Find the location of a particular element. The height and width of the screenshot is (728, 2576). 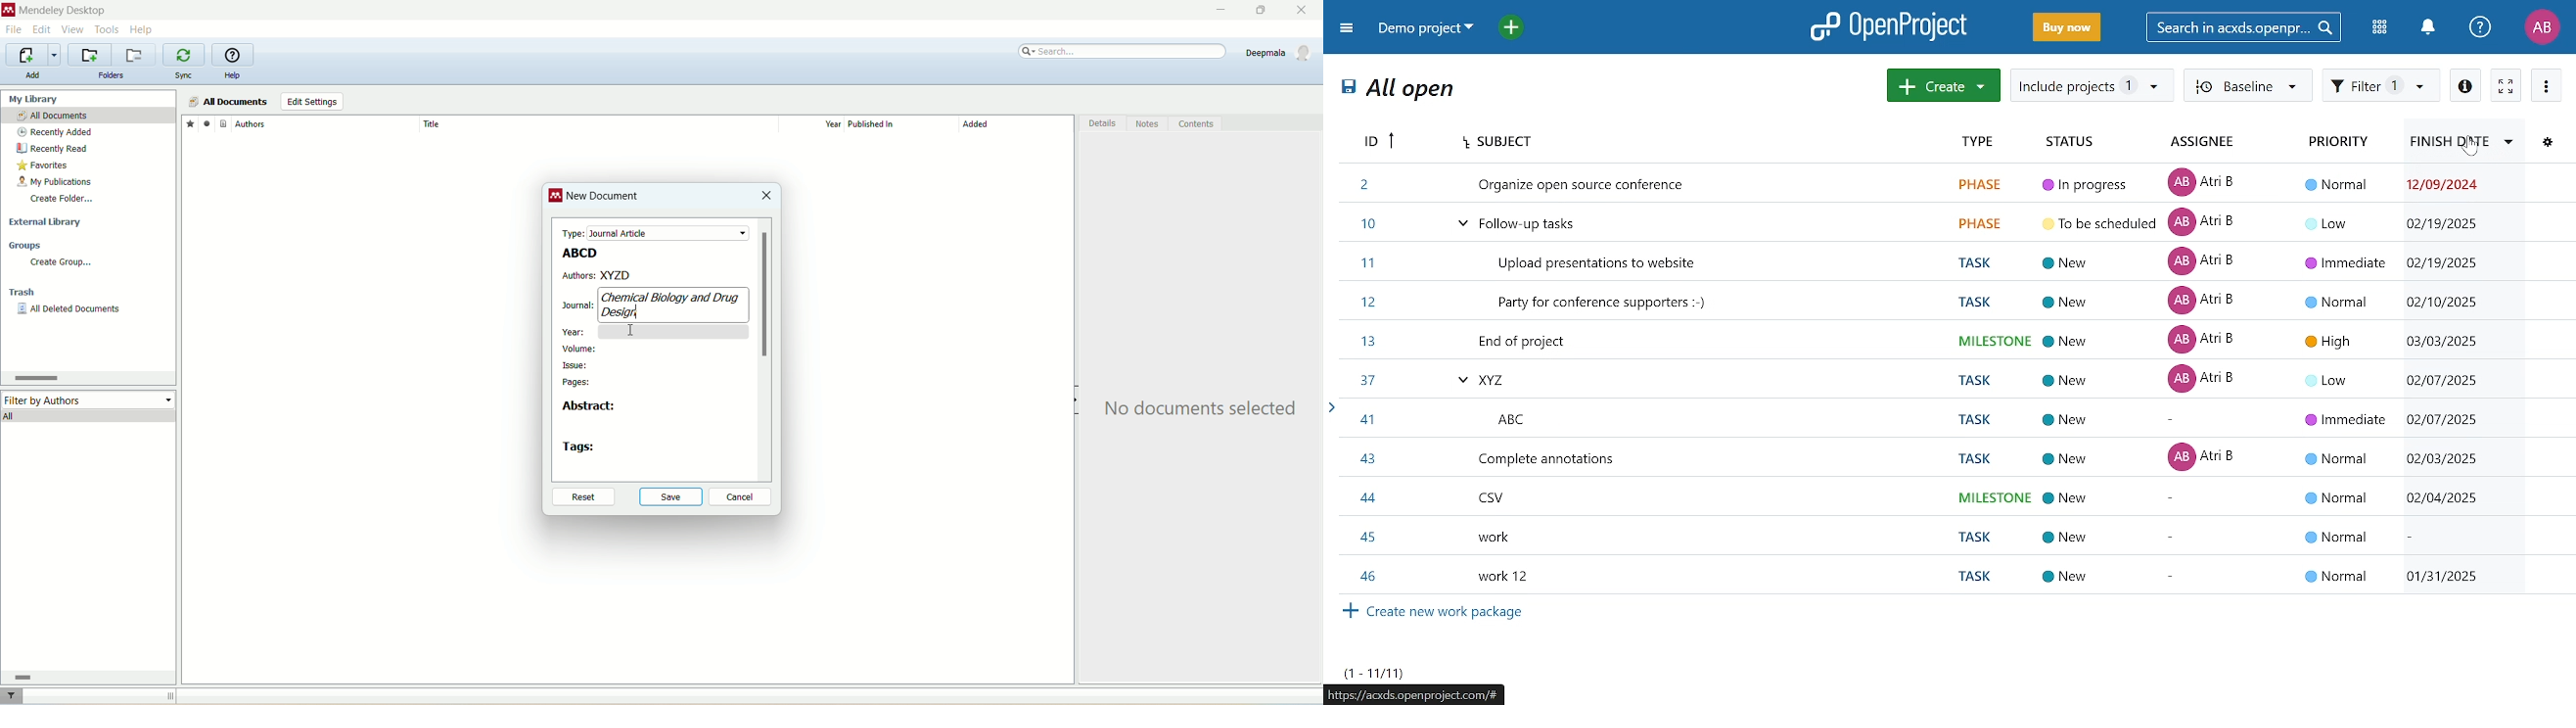

task titled "work 12" is located at coordinates (1958, 574).